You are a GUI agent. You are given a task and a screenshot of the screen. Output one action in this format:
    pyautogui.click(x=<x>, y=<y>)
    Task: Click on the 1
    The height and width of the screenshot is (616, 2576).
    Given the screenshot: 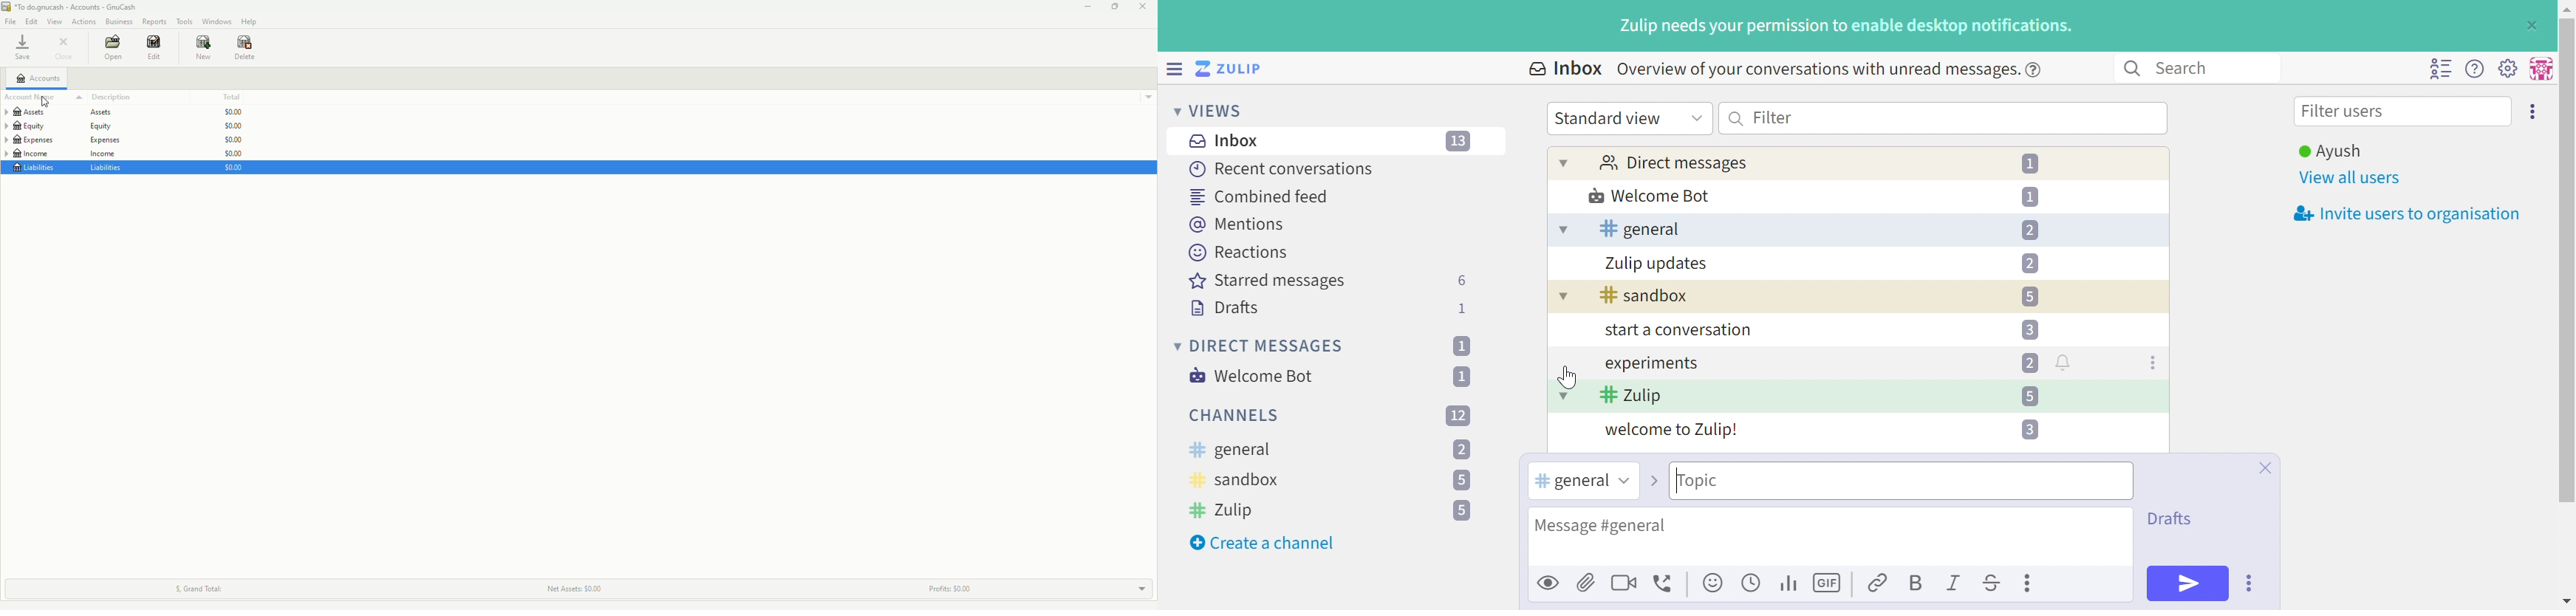 What is the action you would take?
    pyautogui.click(x=1465, y=376)
    